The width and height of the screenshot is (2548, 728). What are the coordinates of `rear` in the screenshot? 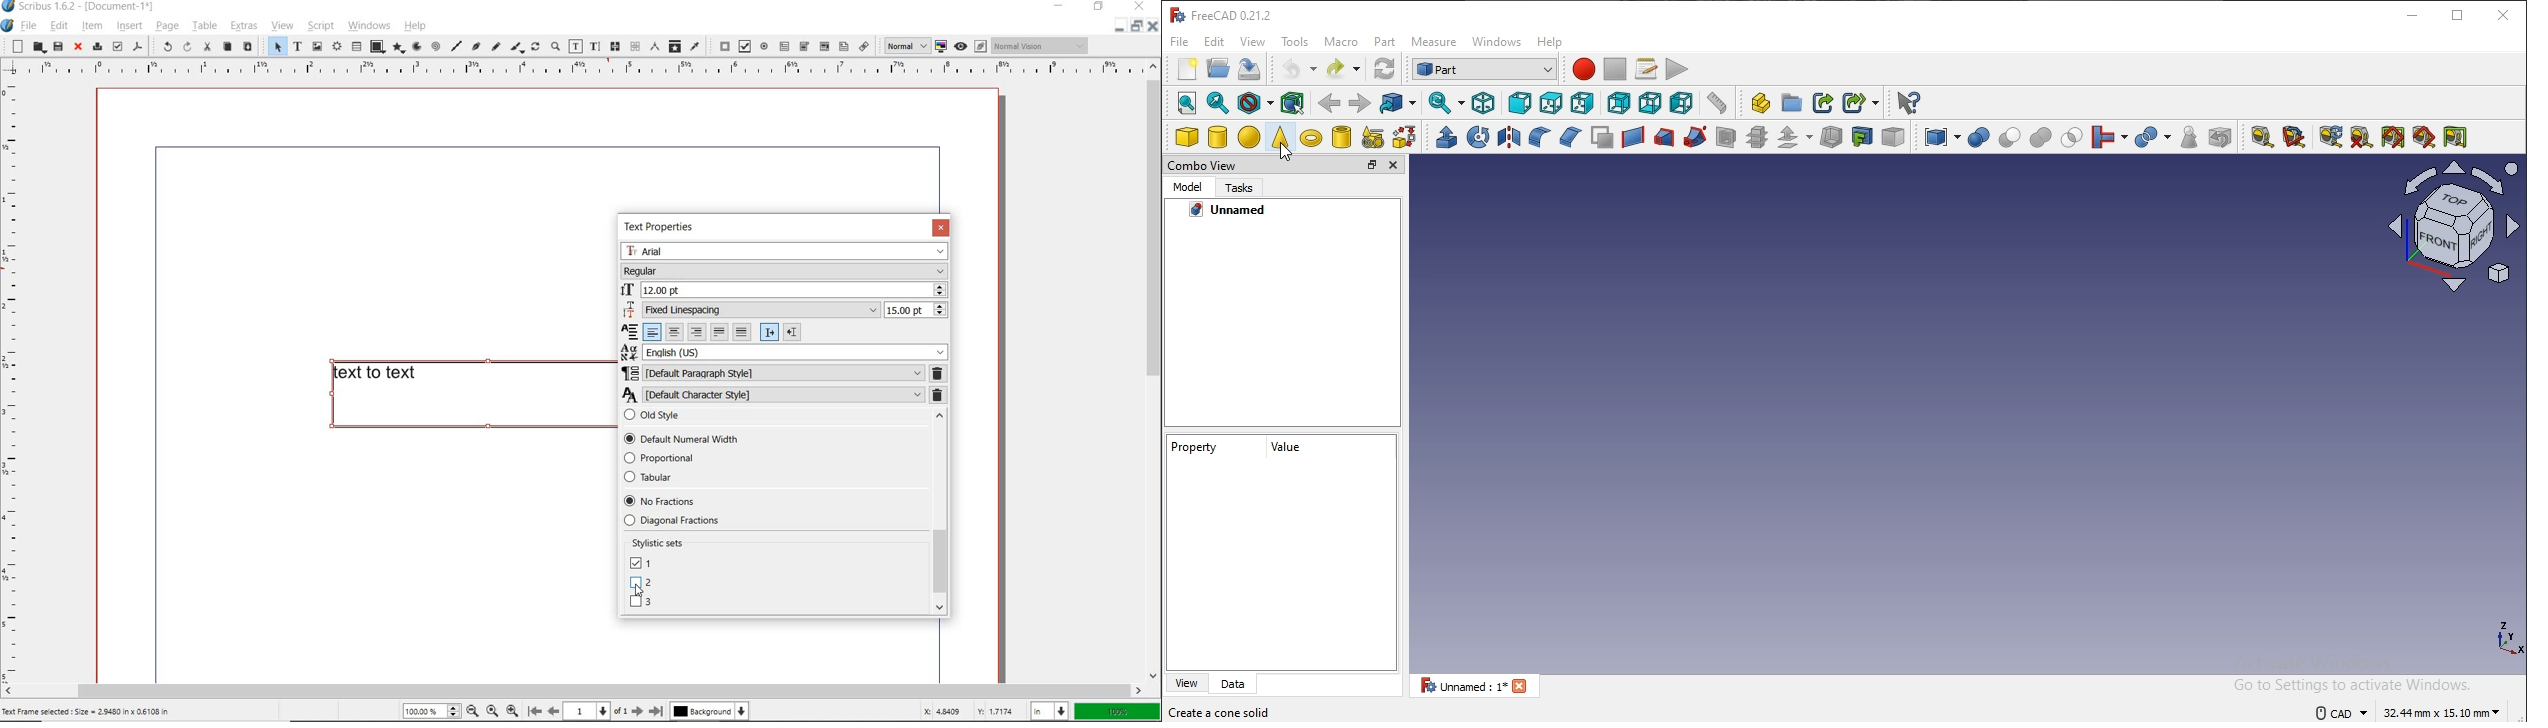 It's located at (1618, 102).